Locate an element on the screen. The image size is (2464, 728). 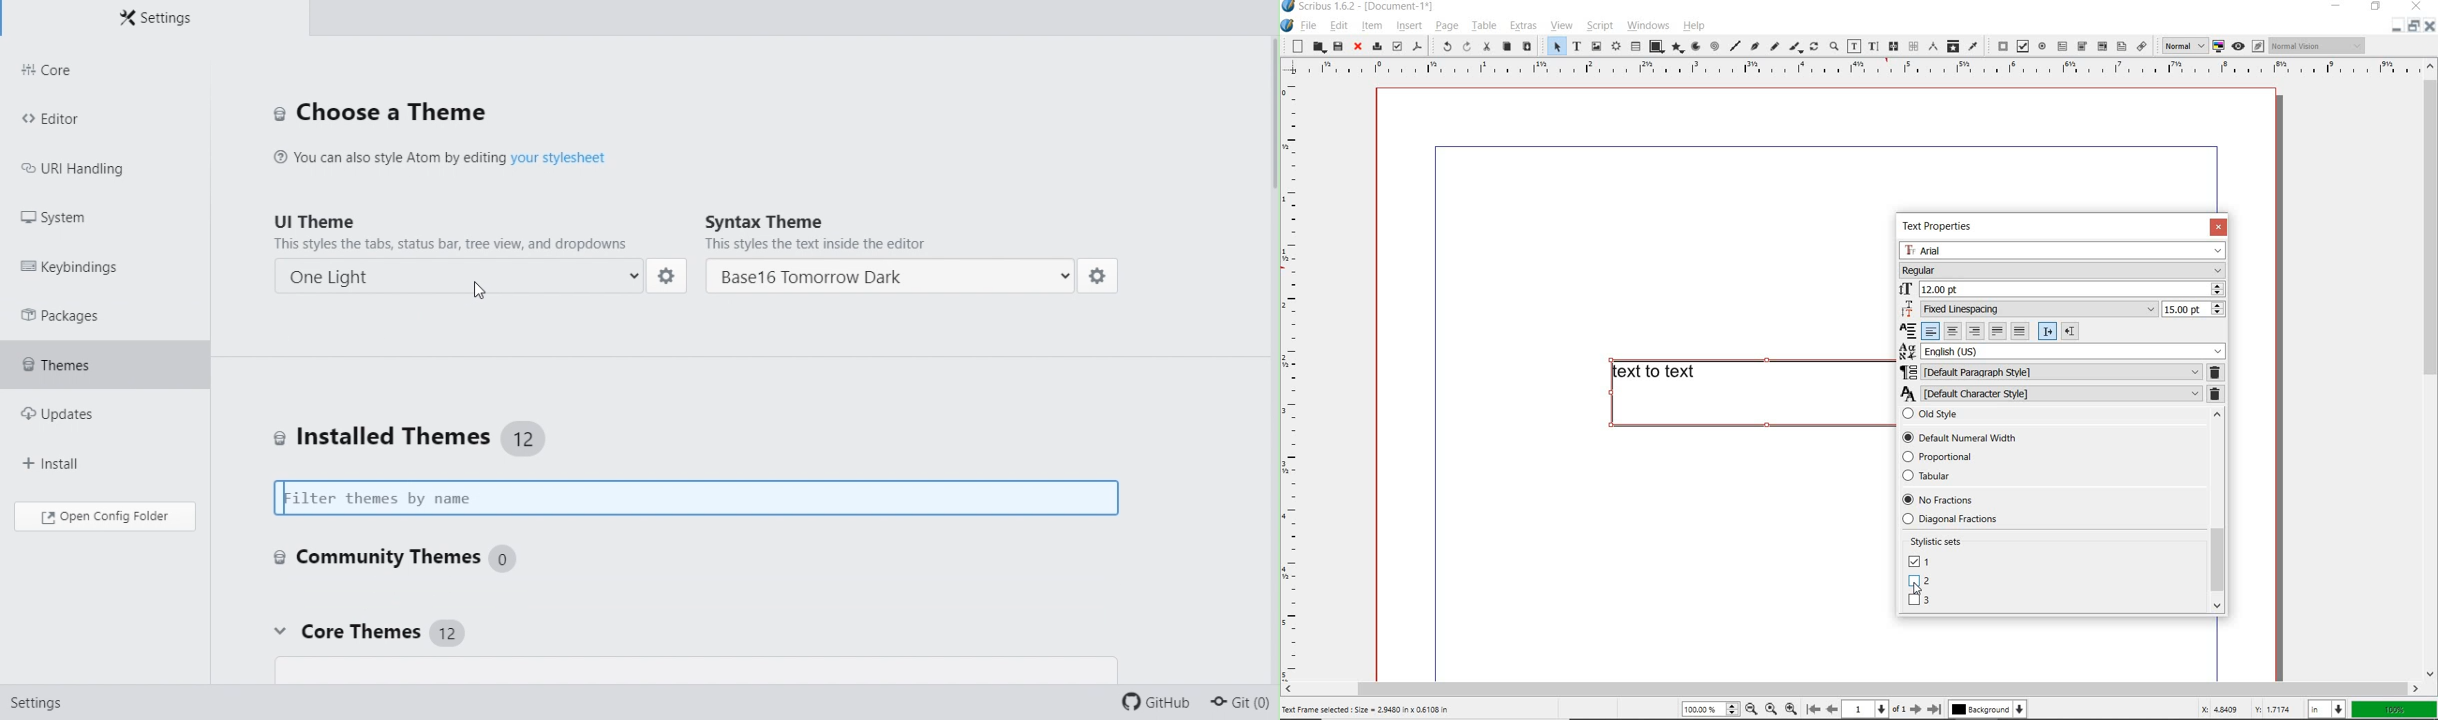
print is located at coordinates (1376, 46).